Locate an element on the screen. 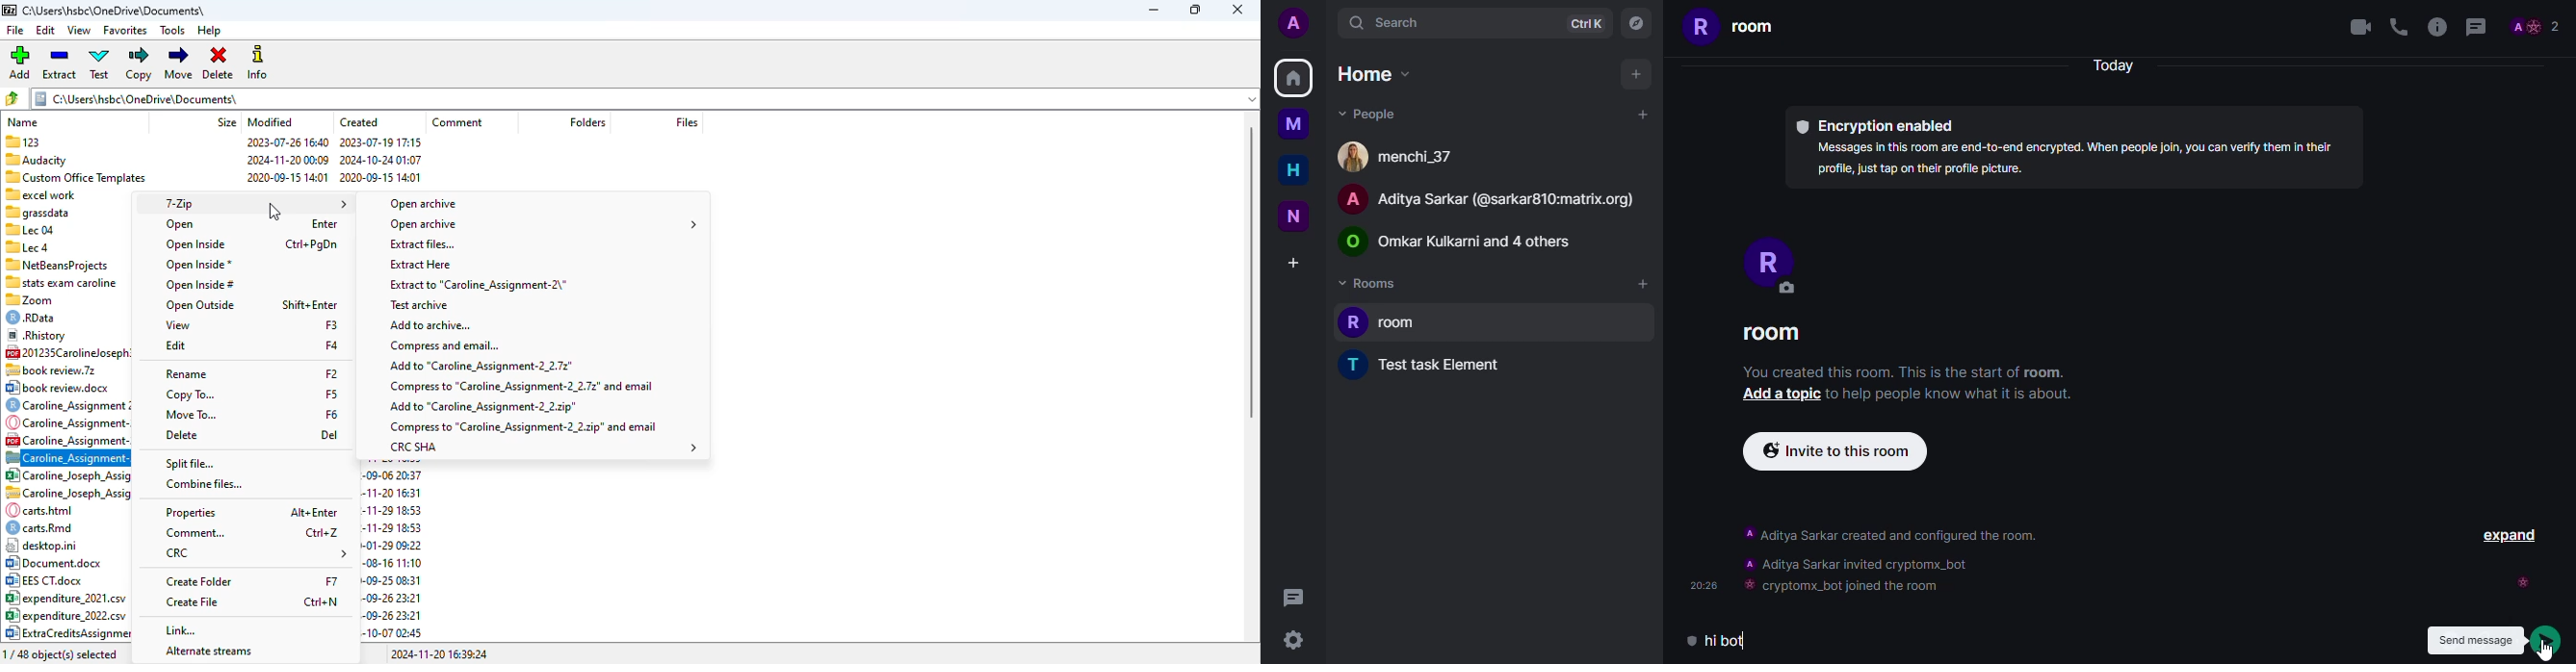 This screenshot has height=672, width=2576. add is located at coordinates (1636, 75).